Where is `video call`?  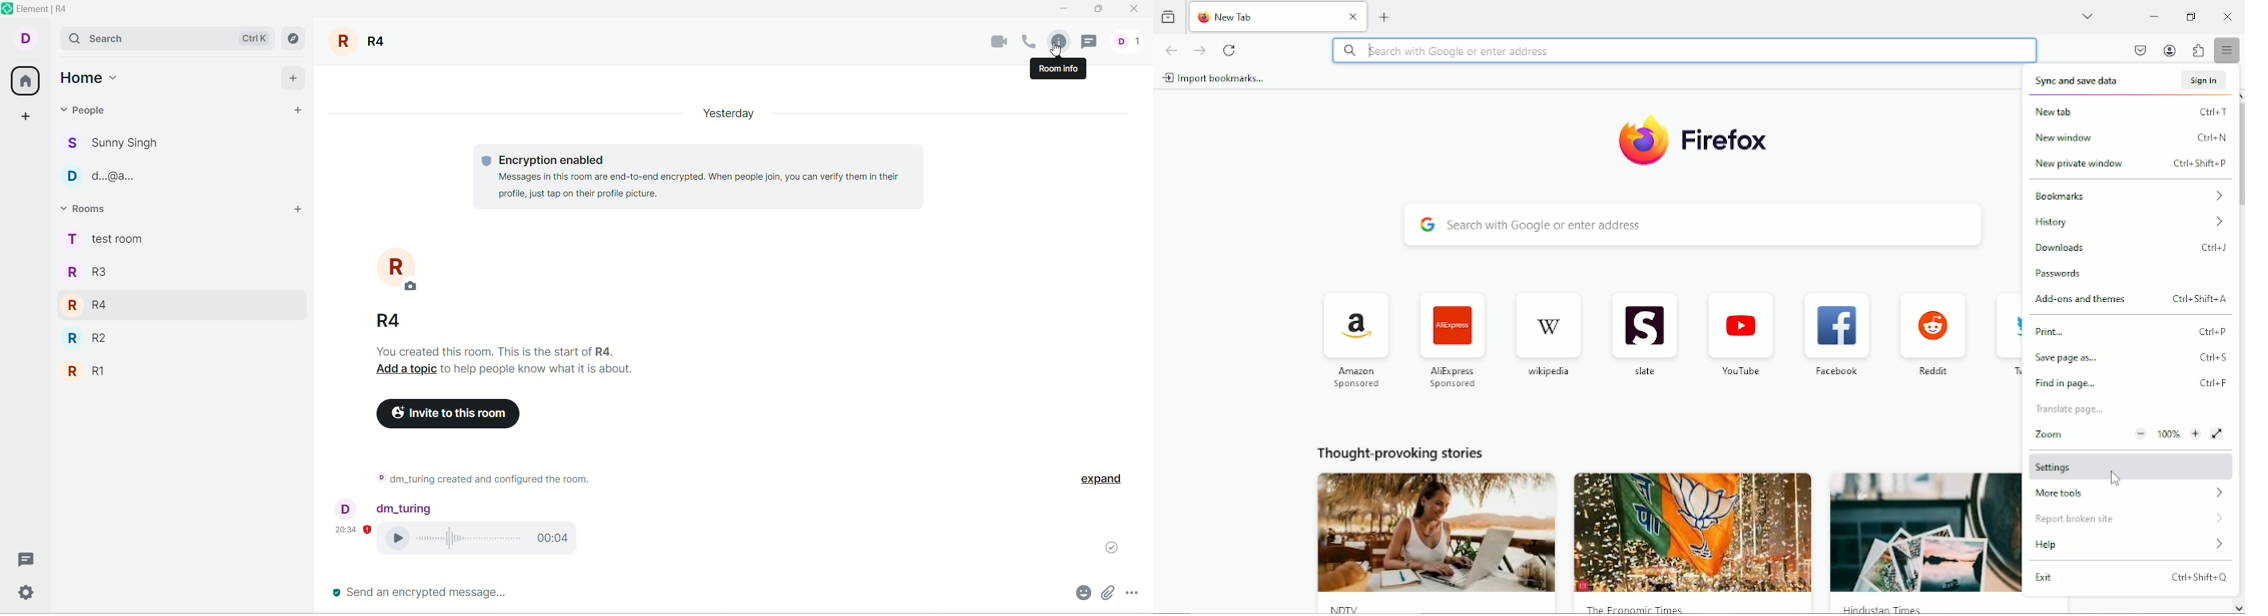
video call is located at coordinates (1001, 42).